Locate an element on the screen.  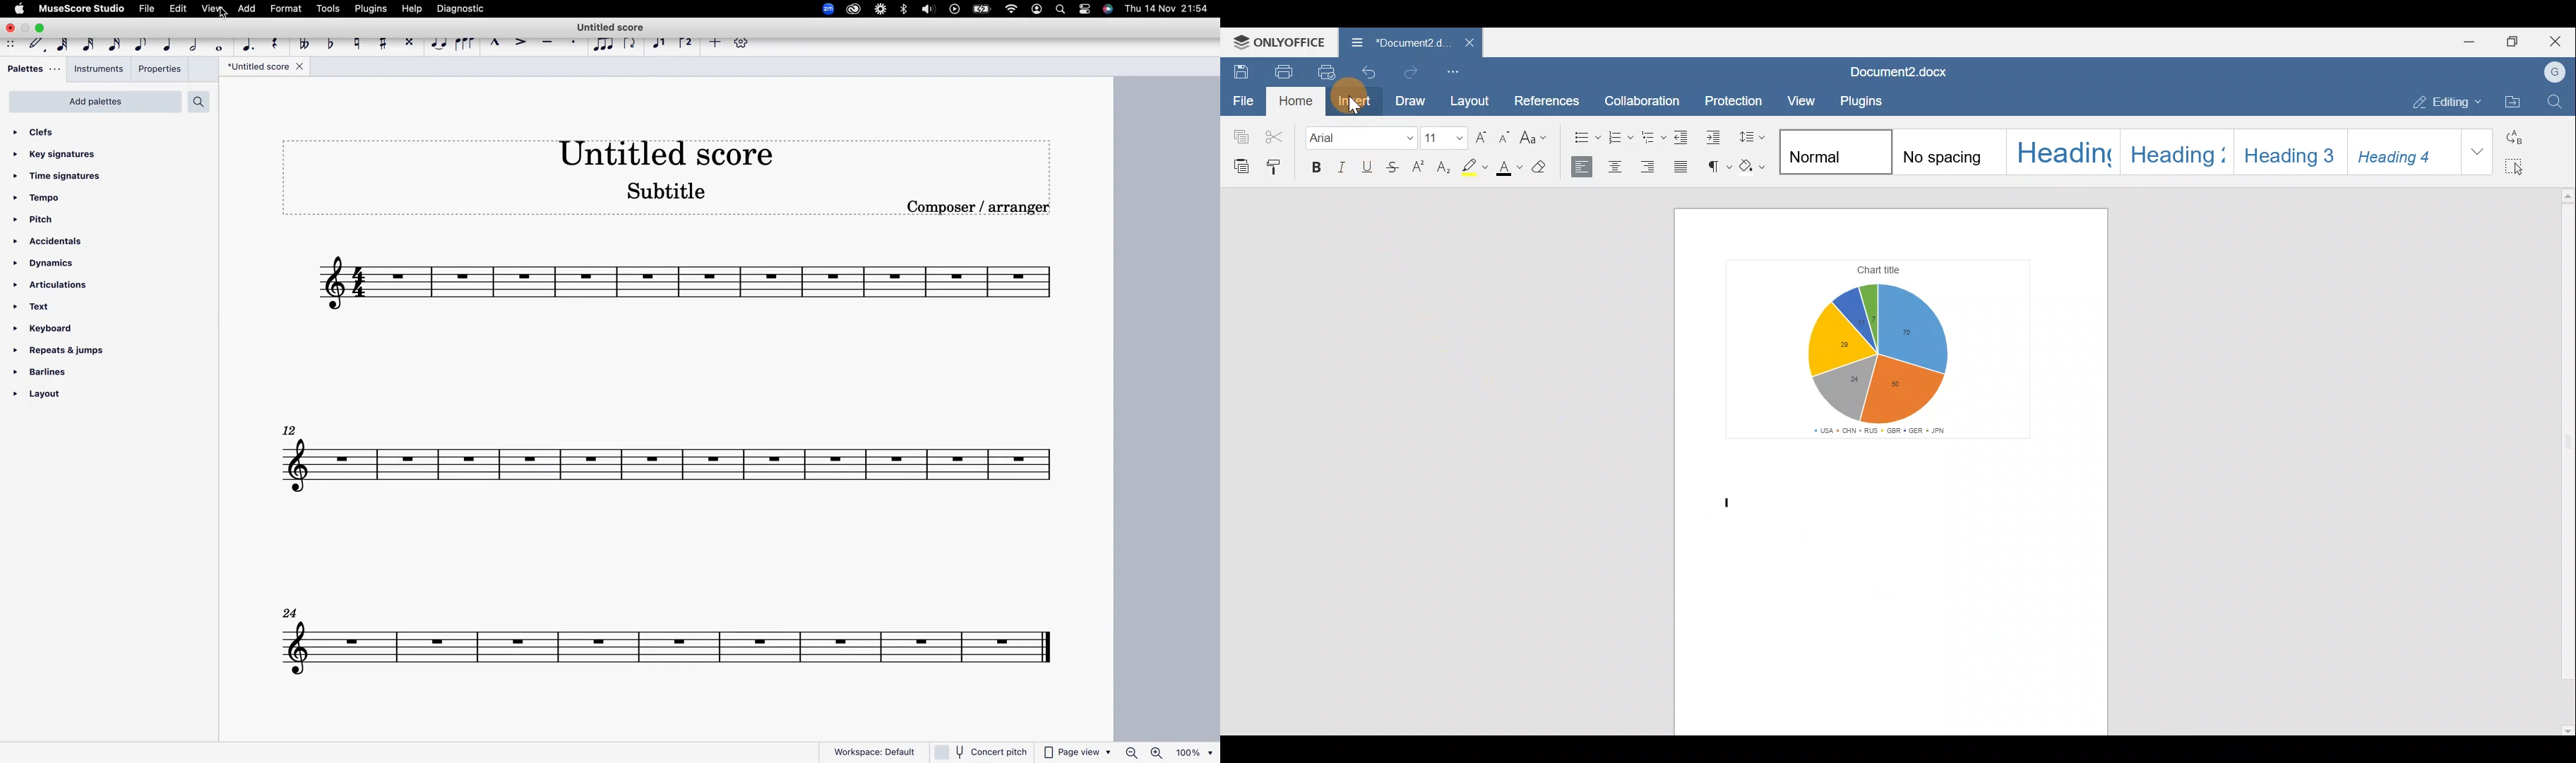
tie is located at coordinates (435, 44).